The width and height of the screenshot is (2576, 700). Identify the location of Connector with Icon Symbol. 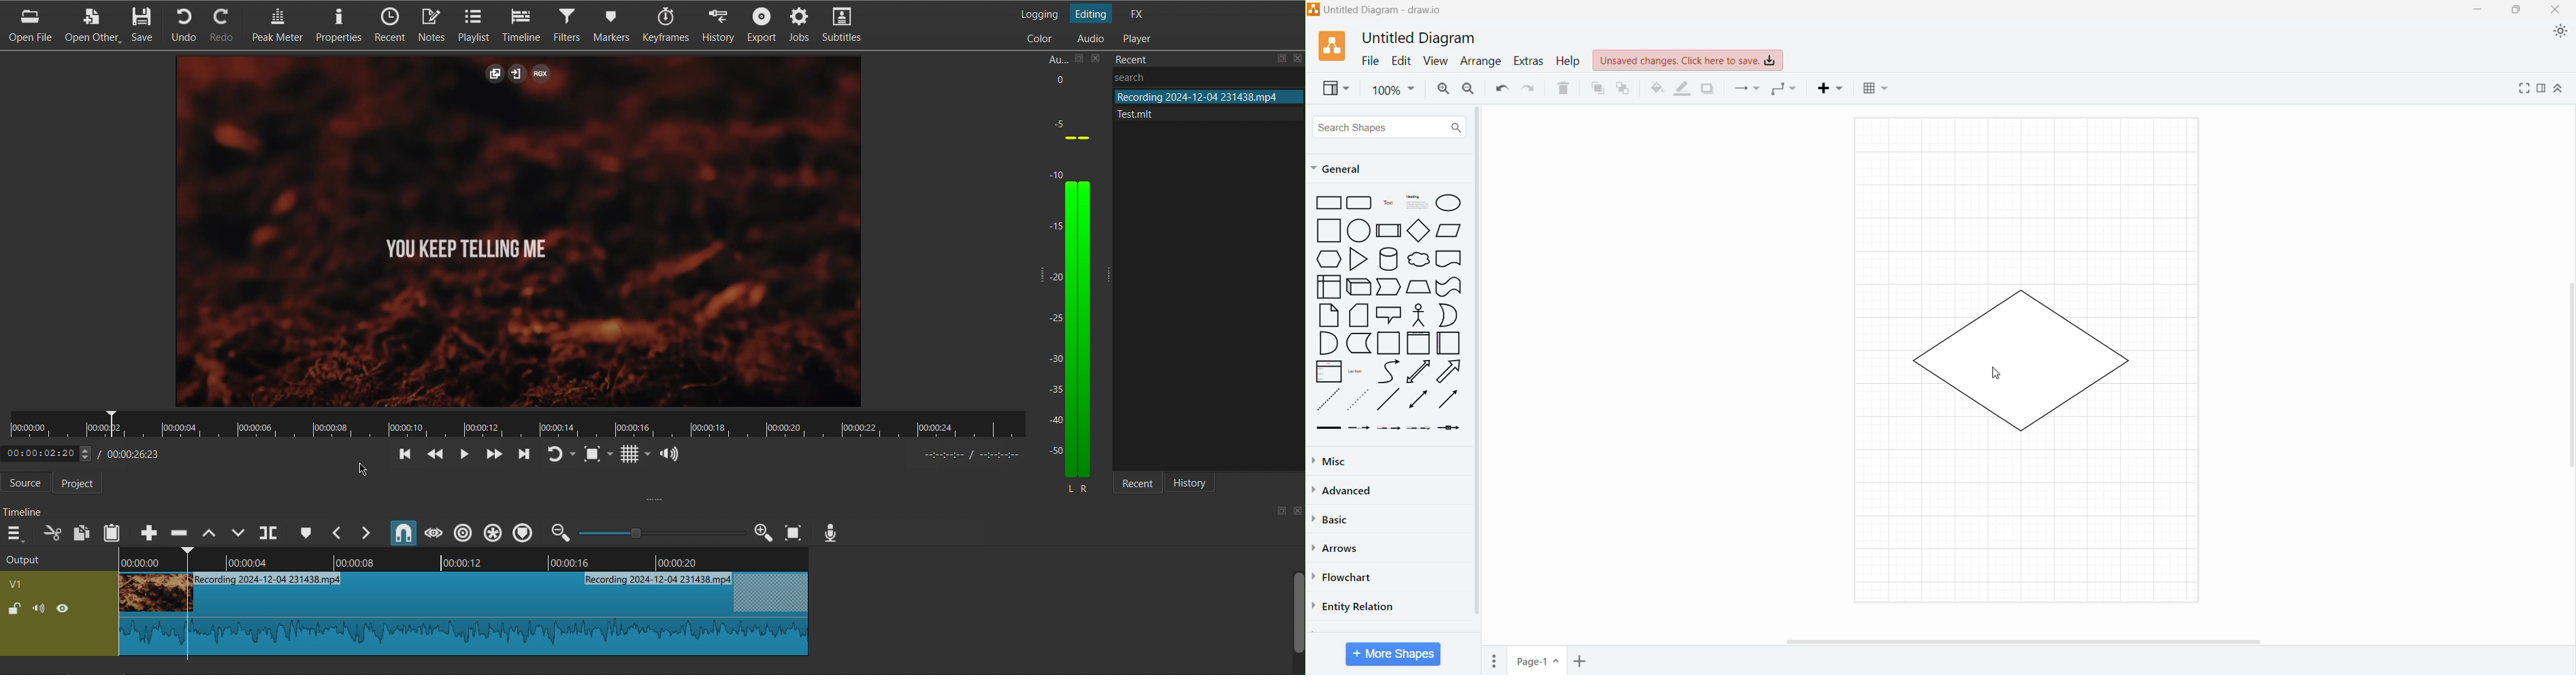
(1452, 429).